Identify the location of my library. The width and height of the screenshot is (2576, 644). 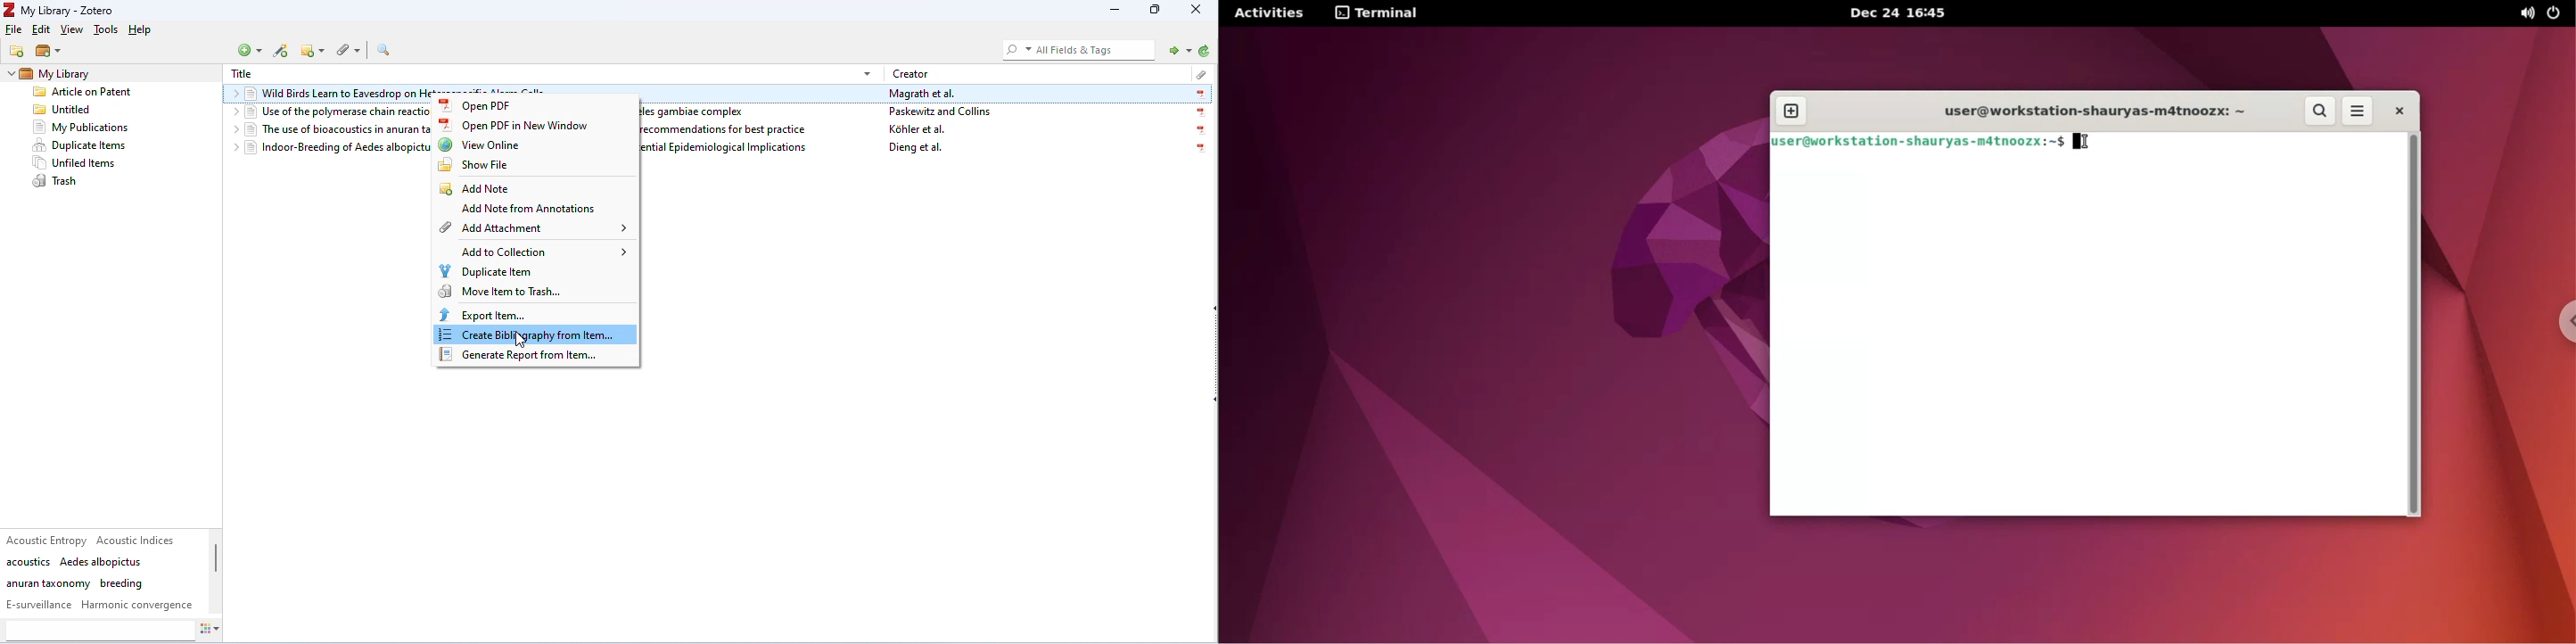
(77, 73).